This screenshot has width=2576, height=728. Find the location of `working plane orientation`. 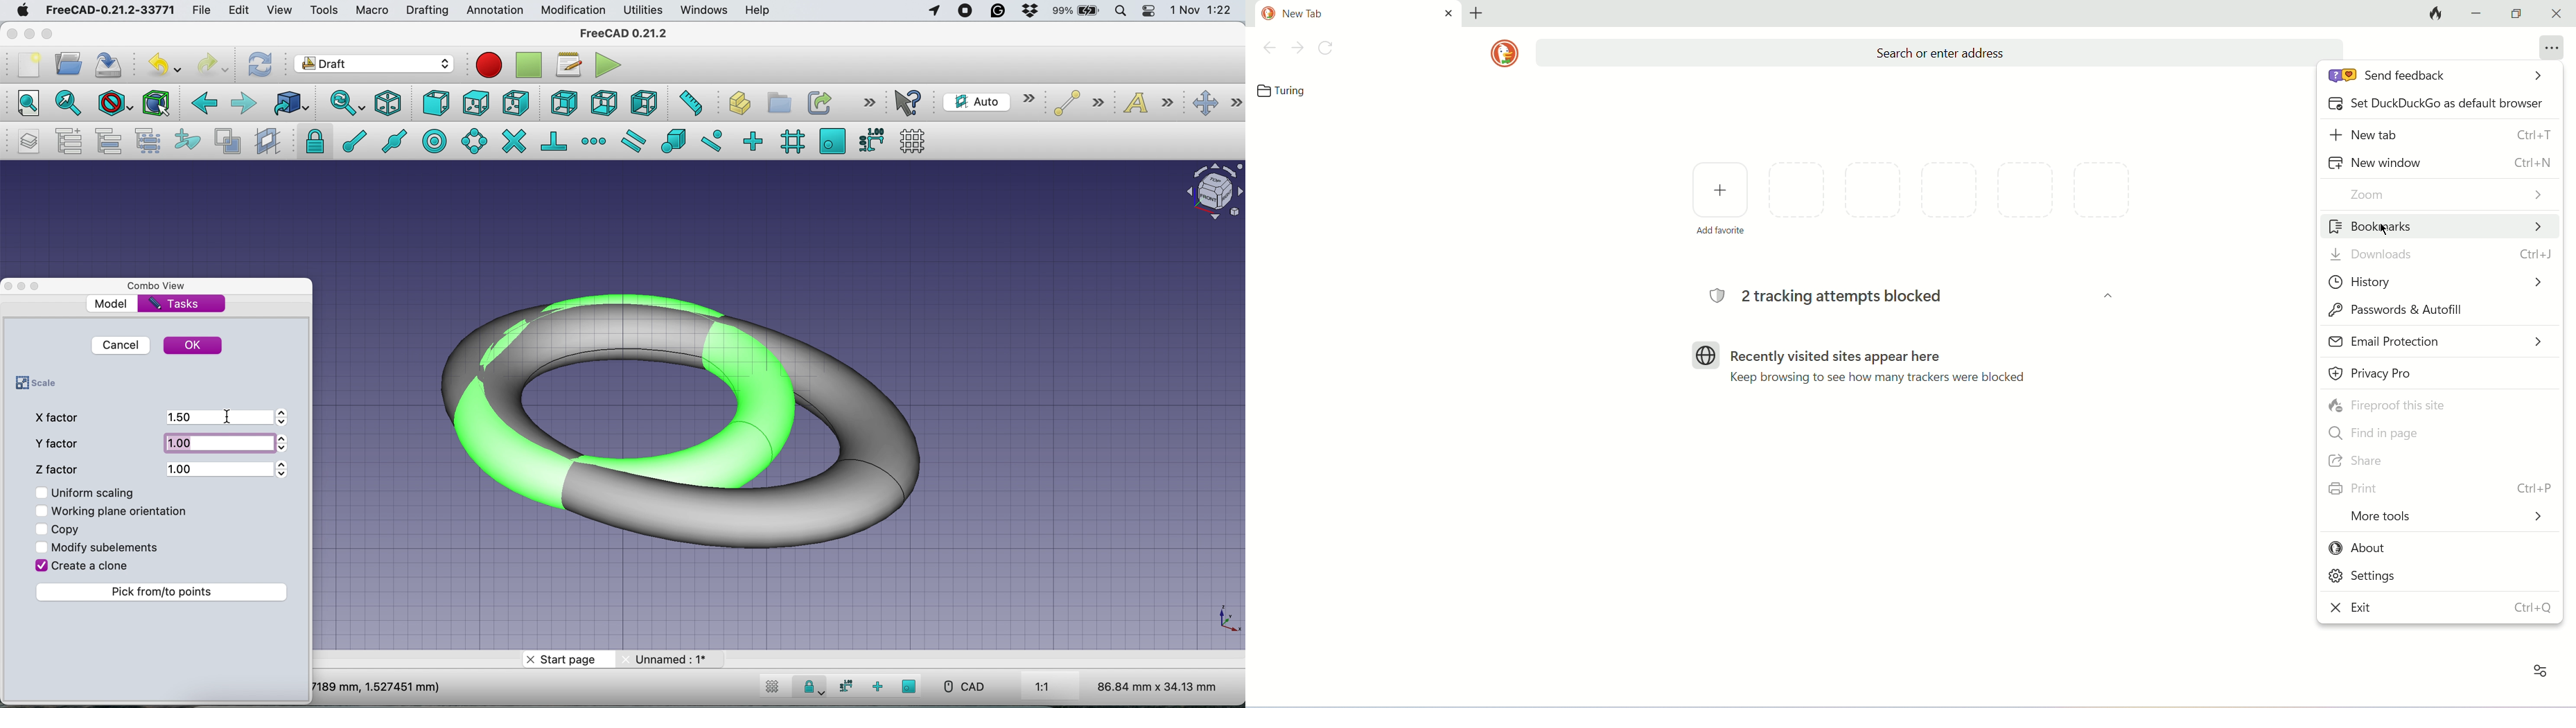

working plane orientation is located at coordinates (124, 510).